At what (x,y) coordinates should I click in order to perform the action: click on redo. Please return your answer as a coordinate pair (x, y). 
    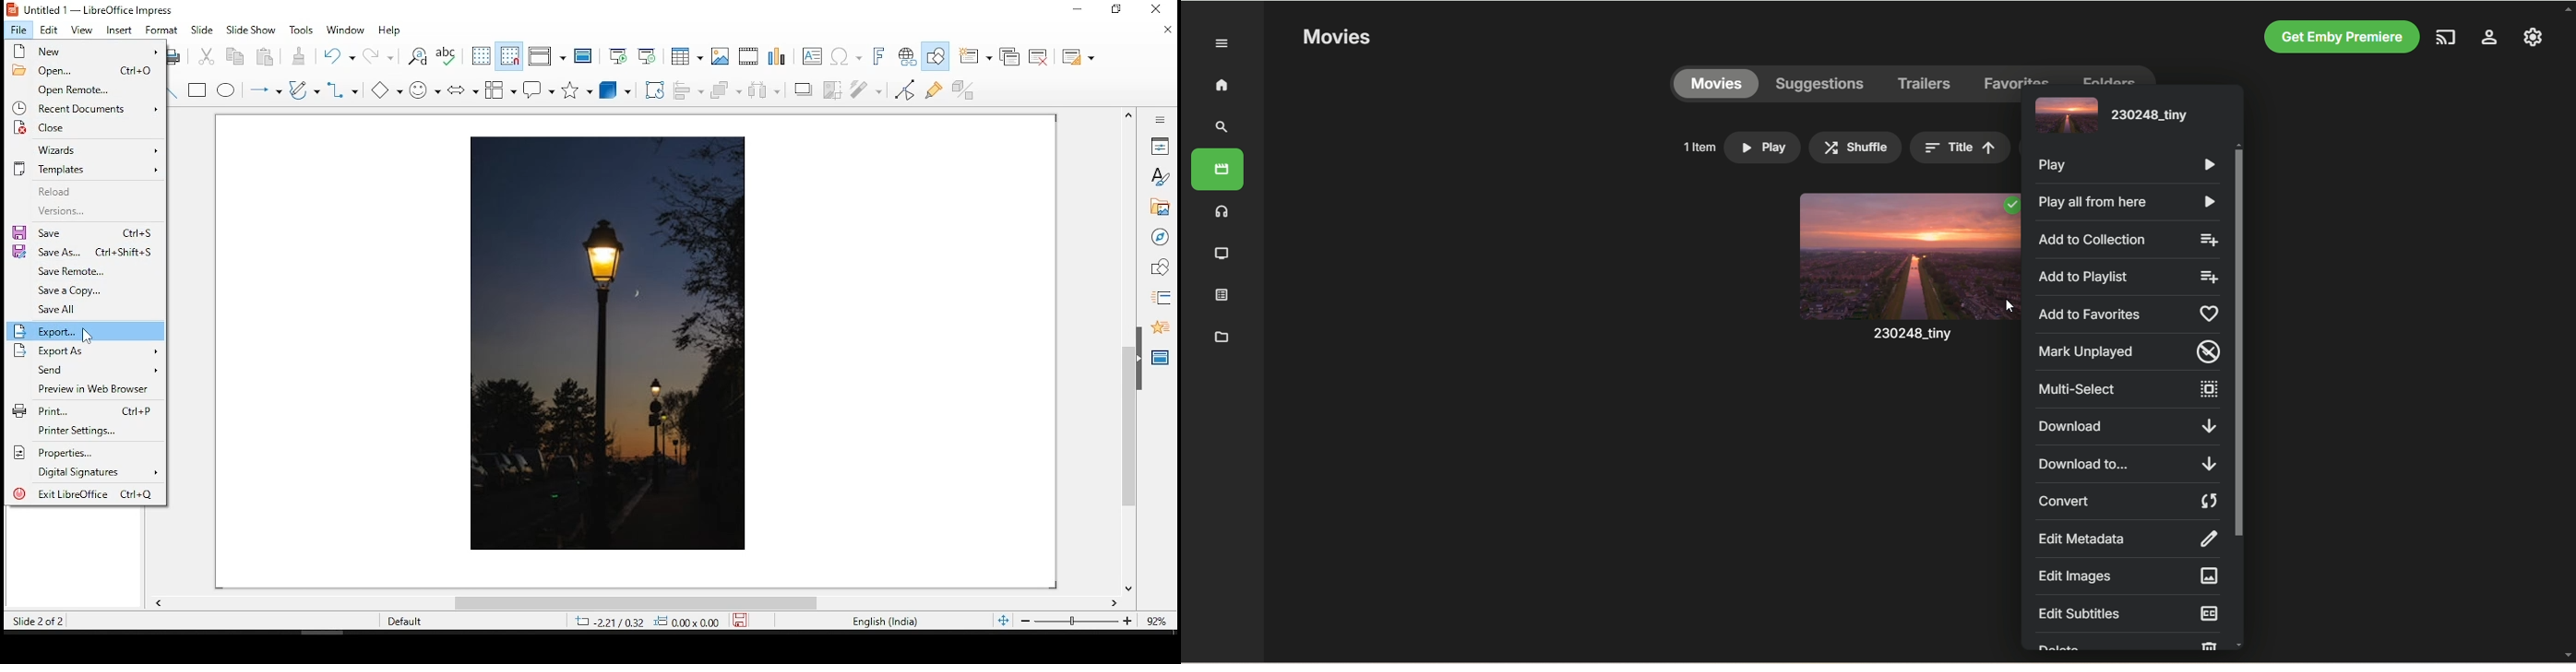
    Looking at the image, I should click on (378, 54).